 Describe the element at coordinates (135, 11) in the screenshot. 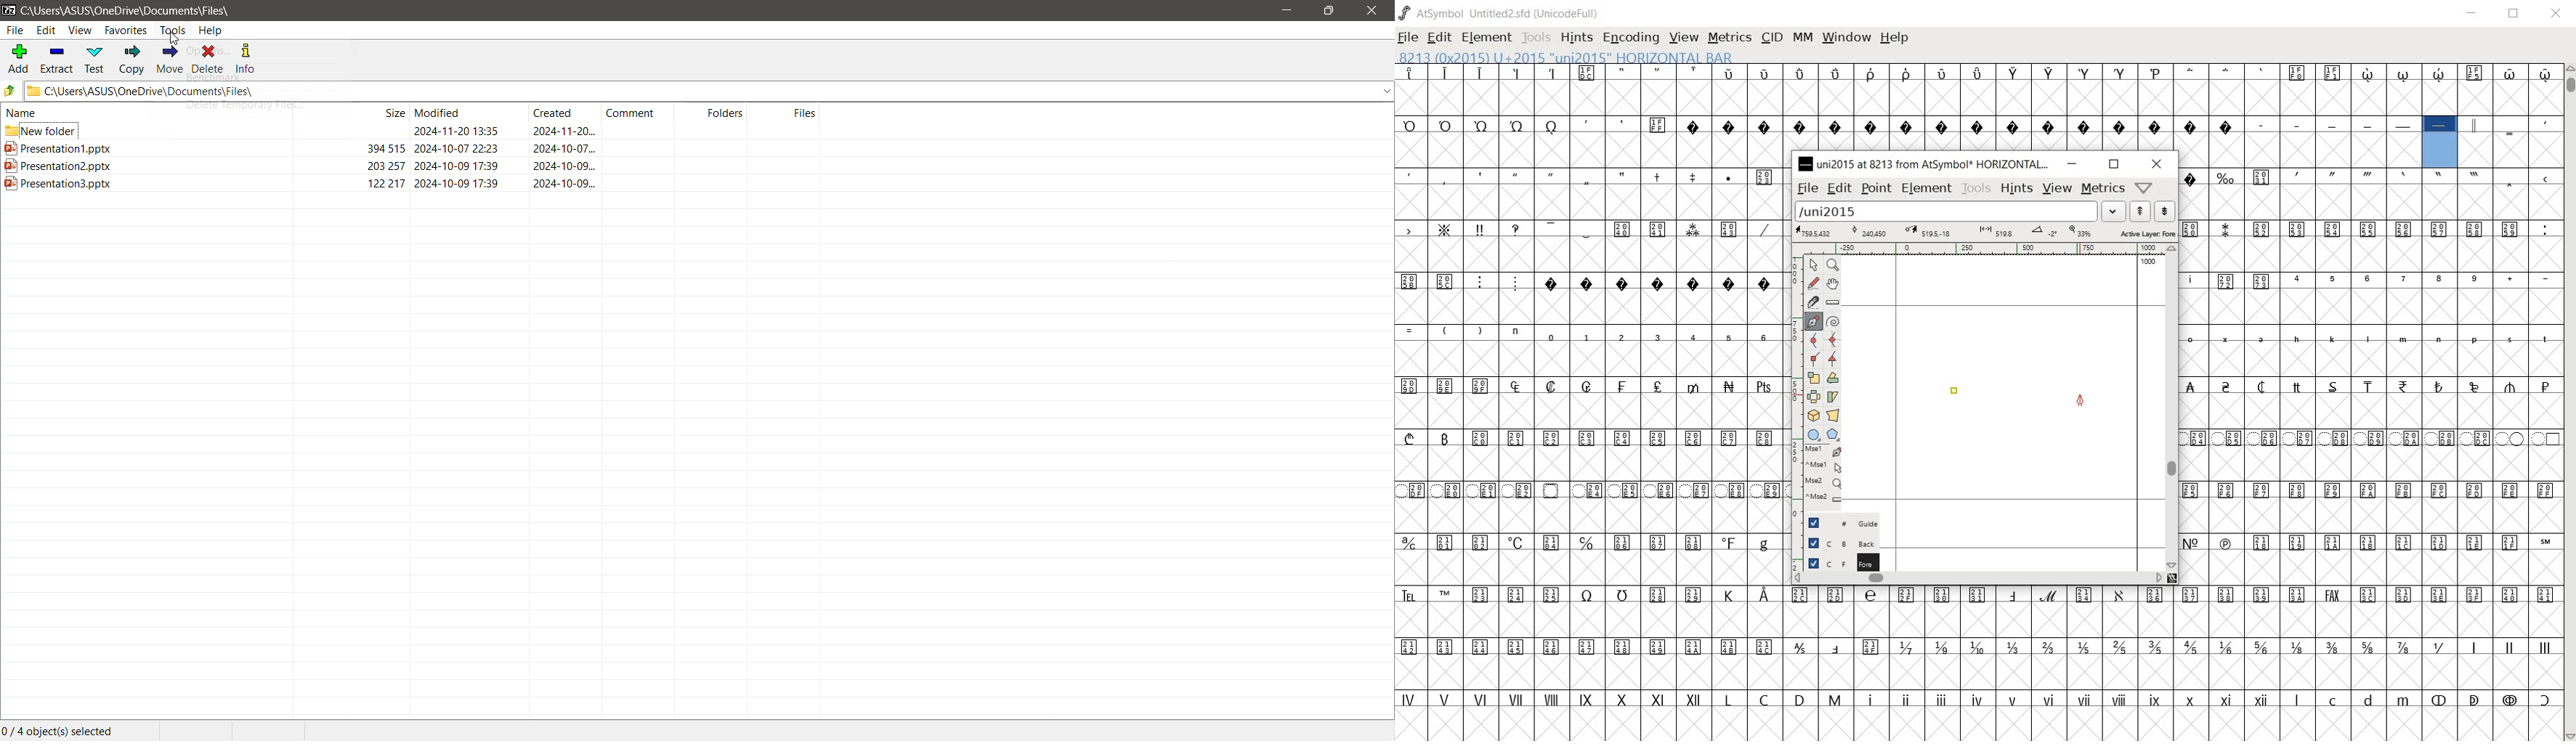

I see `C:\Users\ASUS\OneDrive\Documents\Files\` at that location.